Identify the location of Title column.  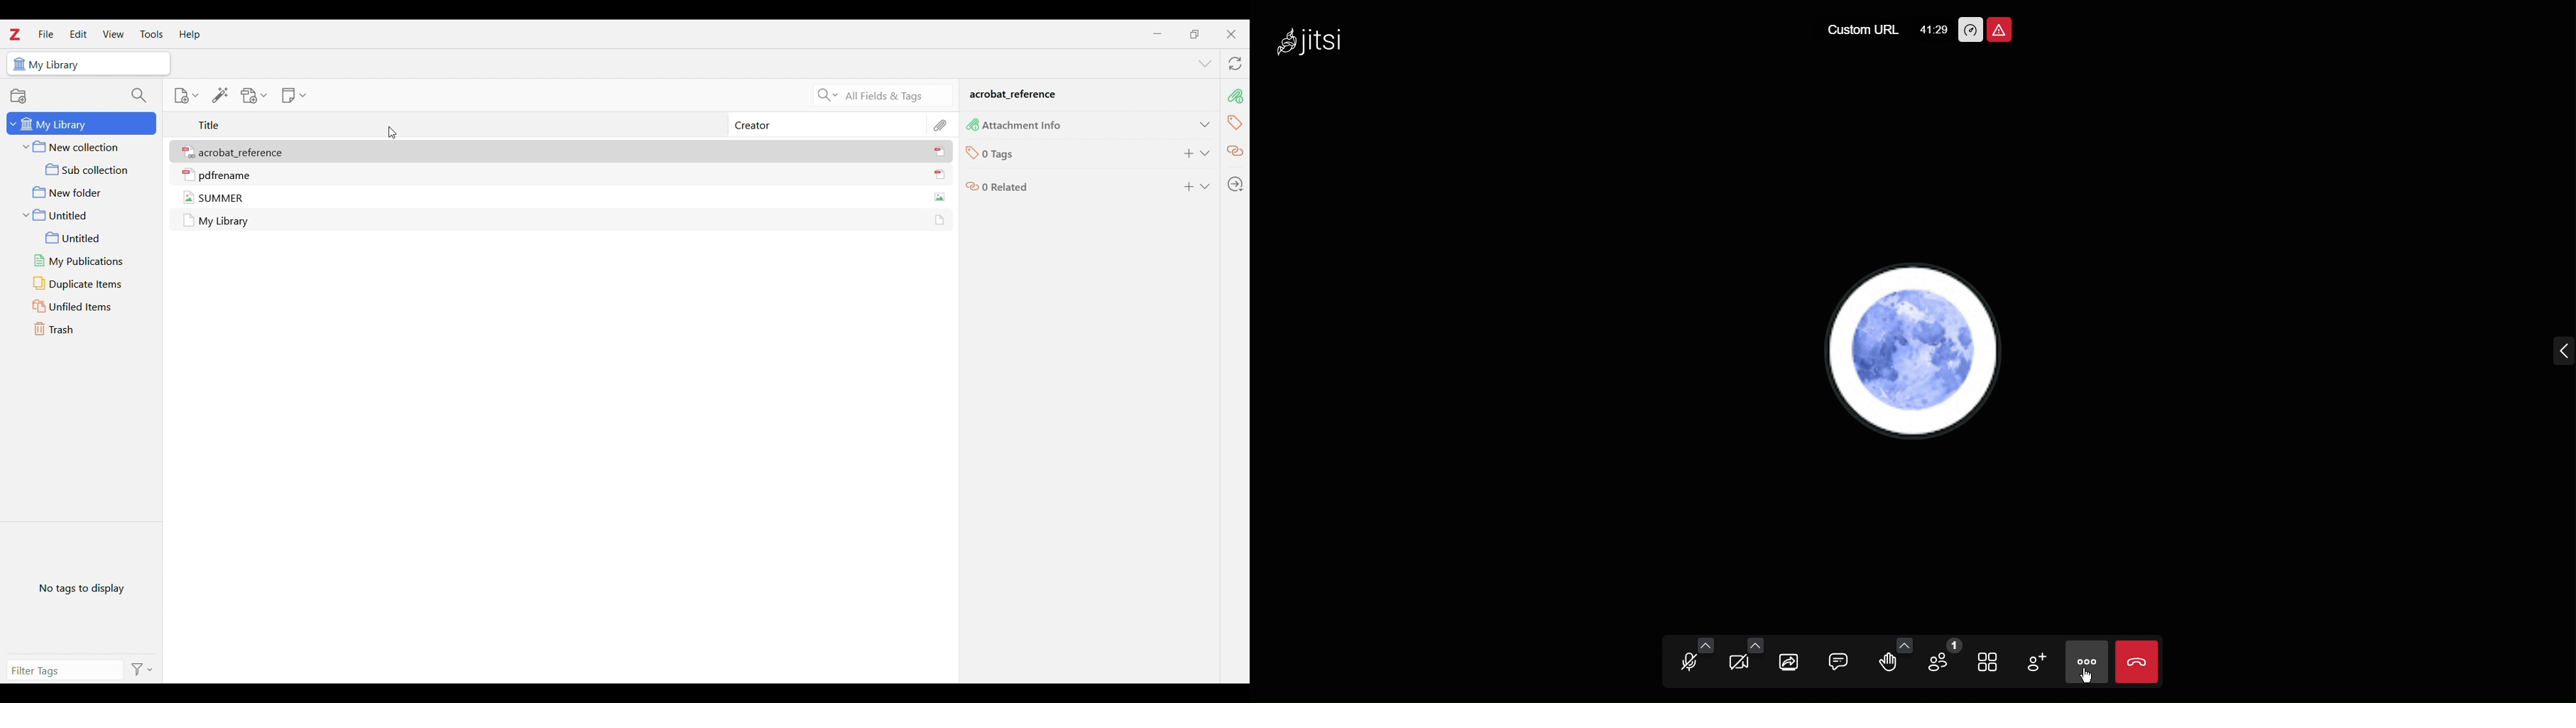
(210, 124).